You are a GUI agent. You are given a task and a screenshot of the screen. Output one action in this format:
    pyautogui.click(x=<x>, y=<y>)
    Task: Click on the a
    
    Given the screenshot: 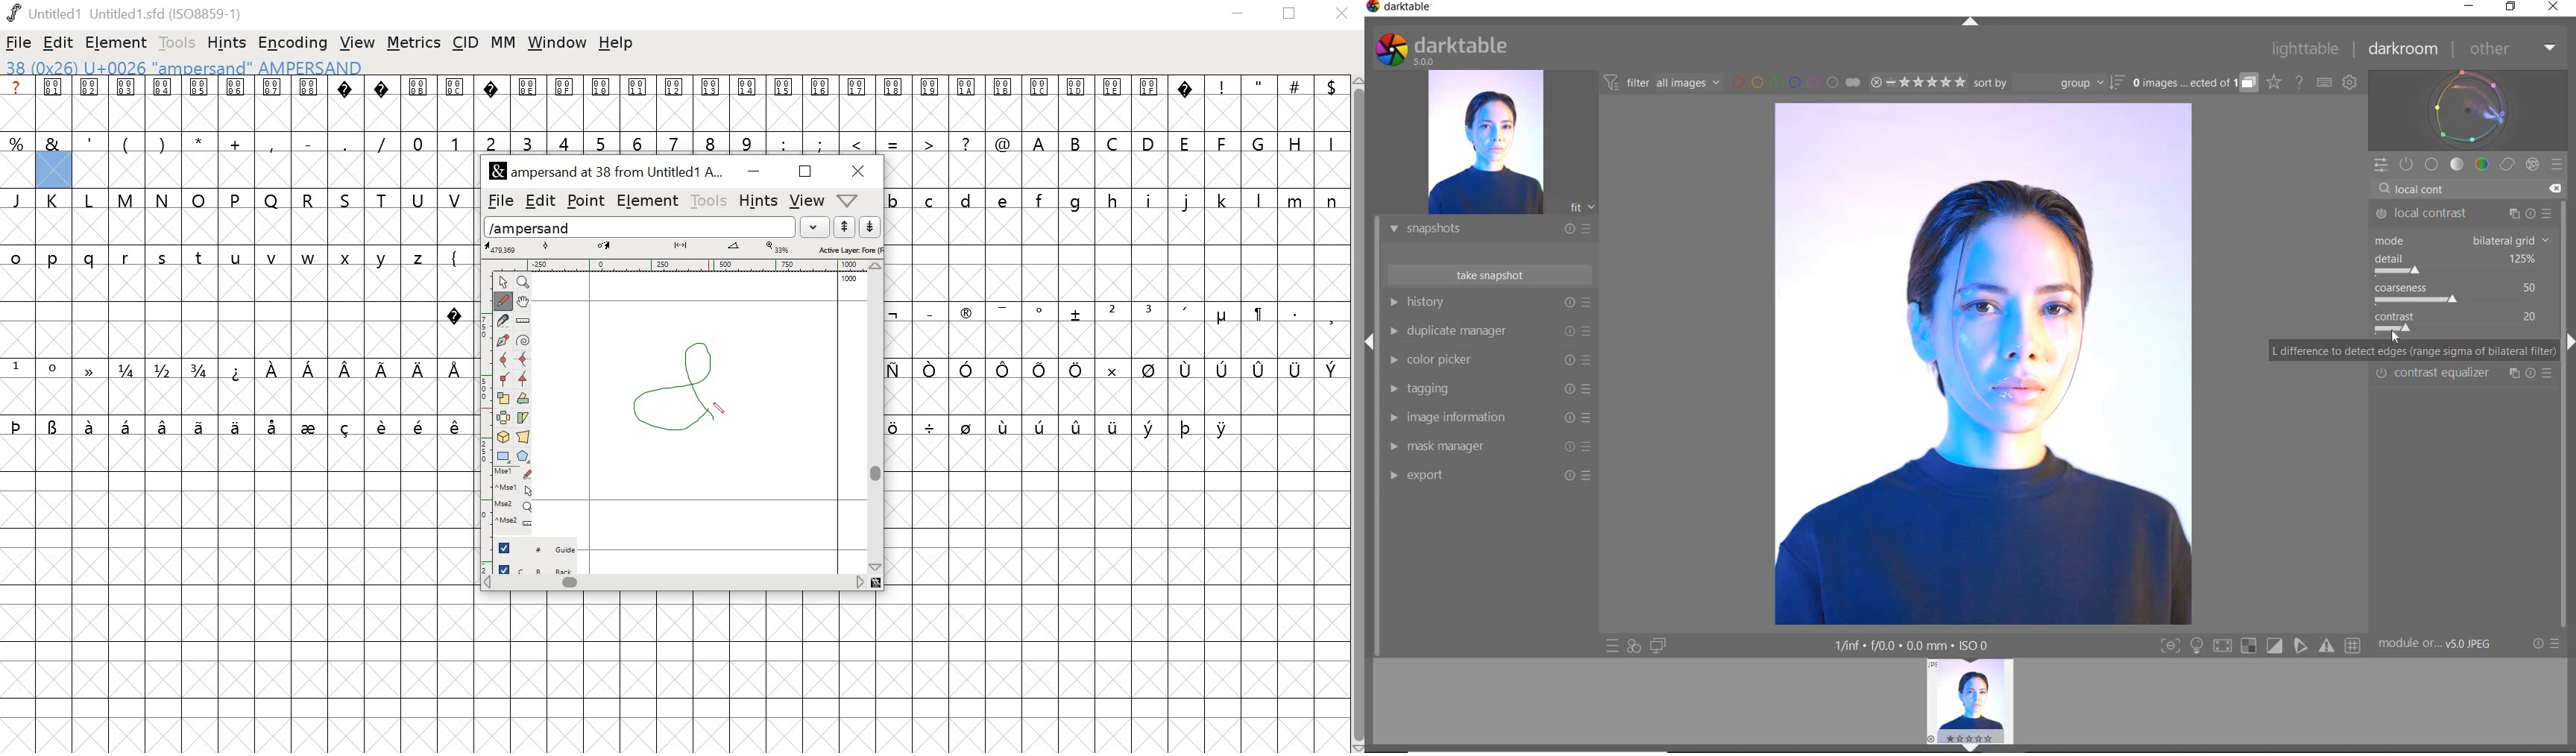 What is the action you would take?
    pyautogui.click(x=17, y=104)
    